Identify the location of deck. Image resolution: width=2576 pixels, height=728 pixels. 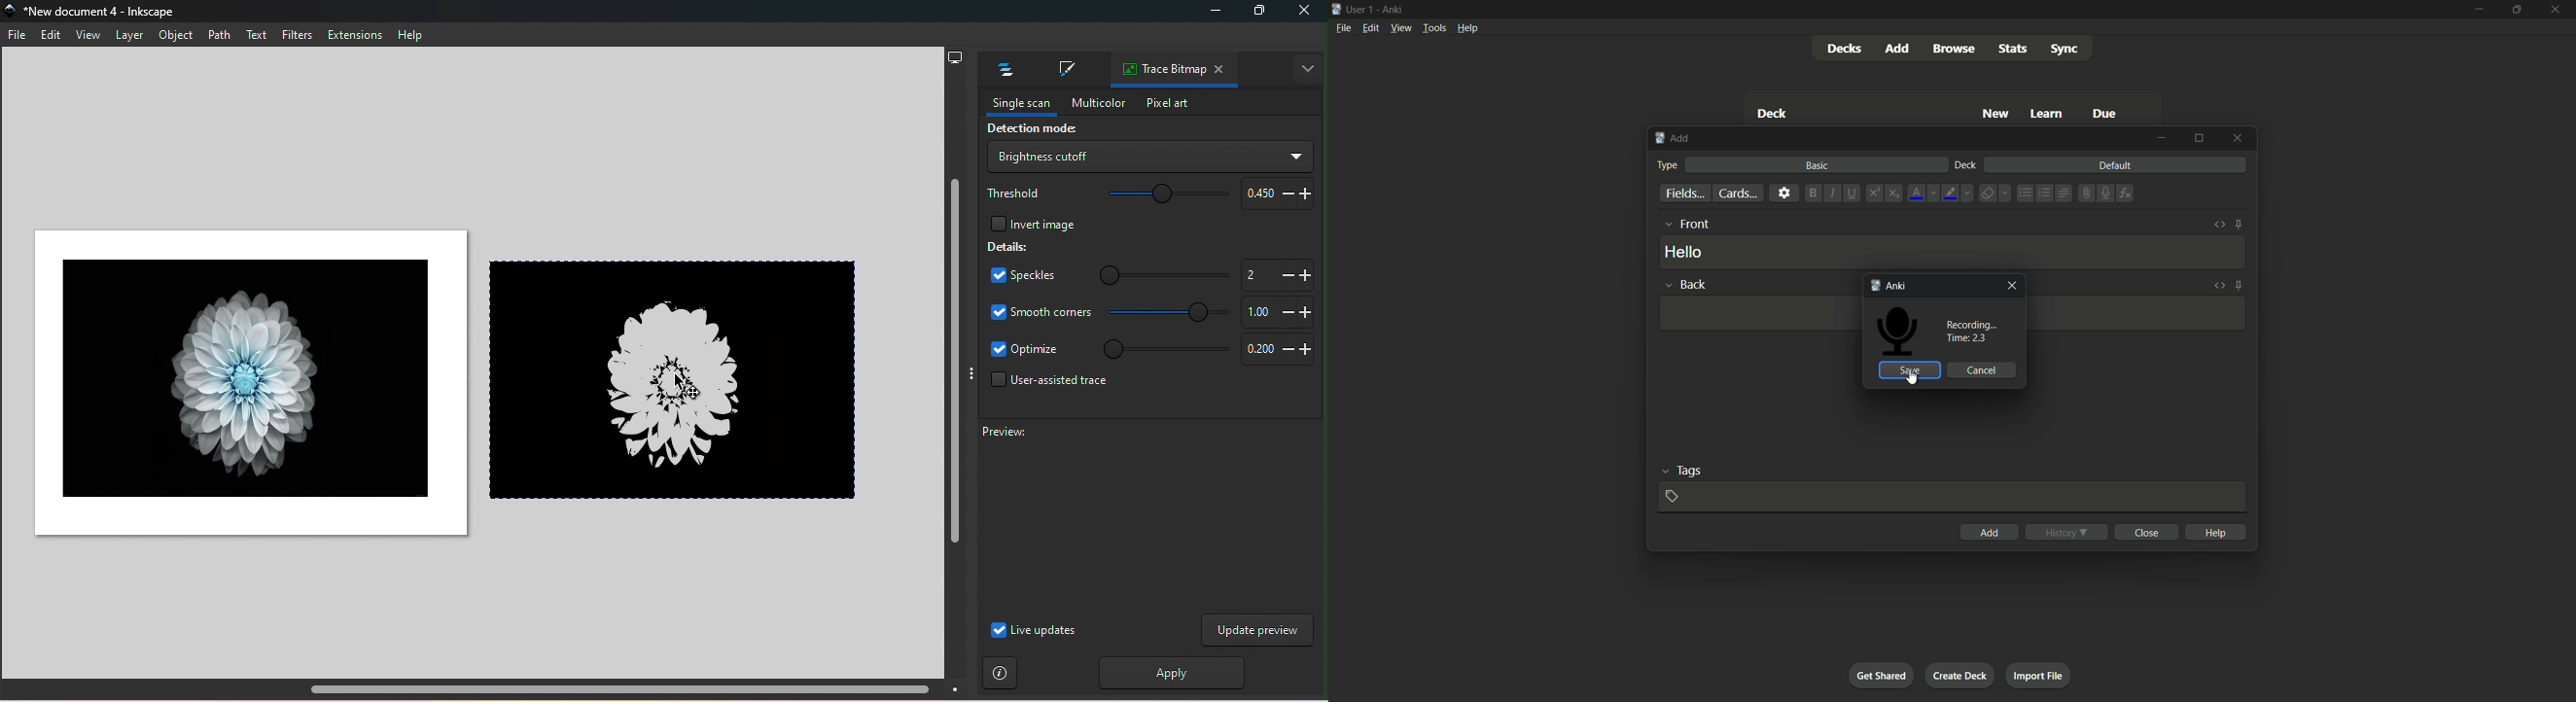
(1772, 113).